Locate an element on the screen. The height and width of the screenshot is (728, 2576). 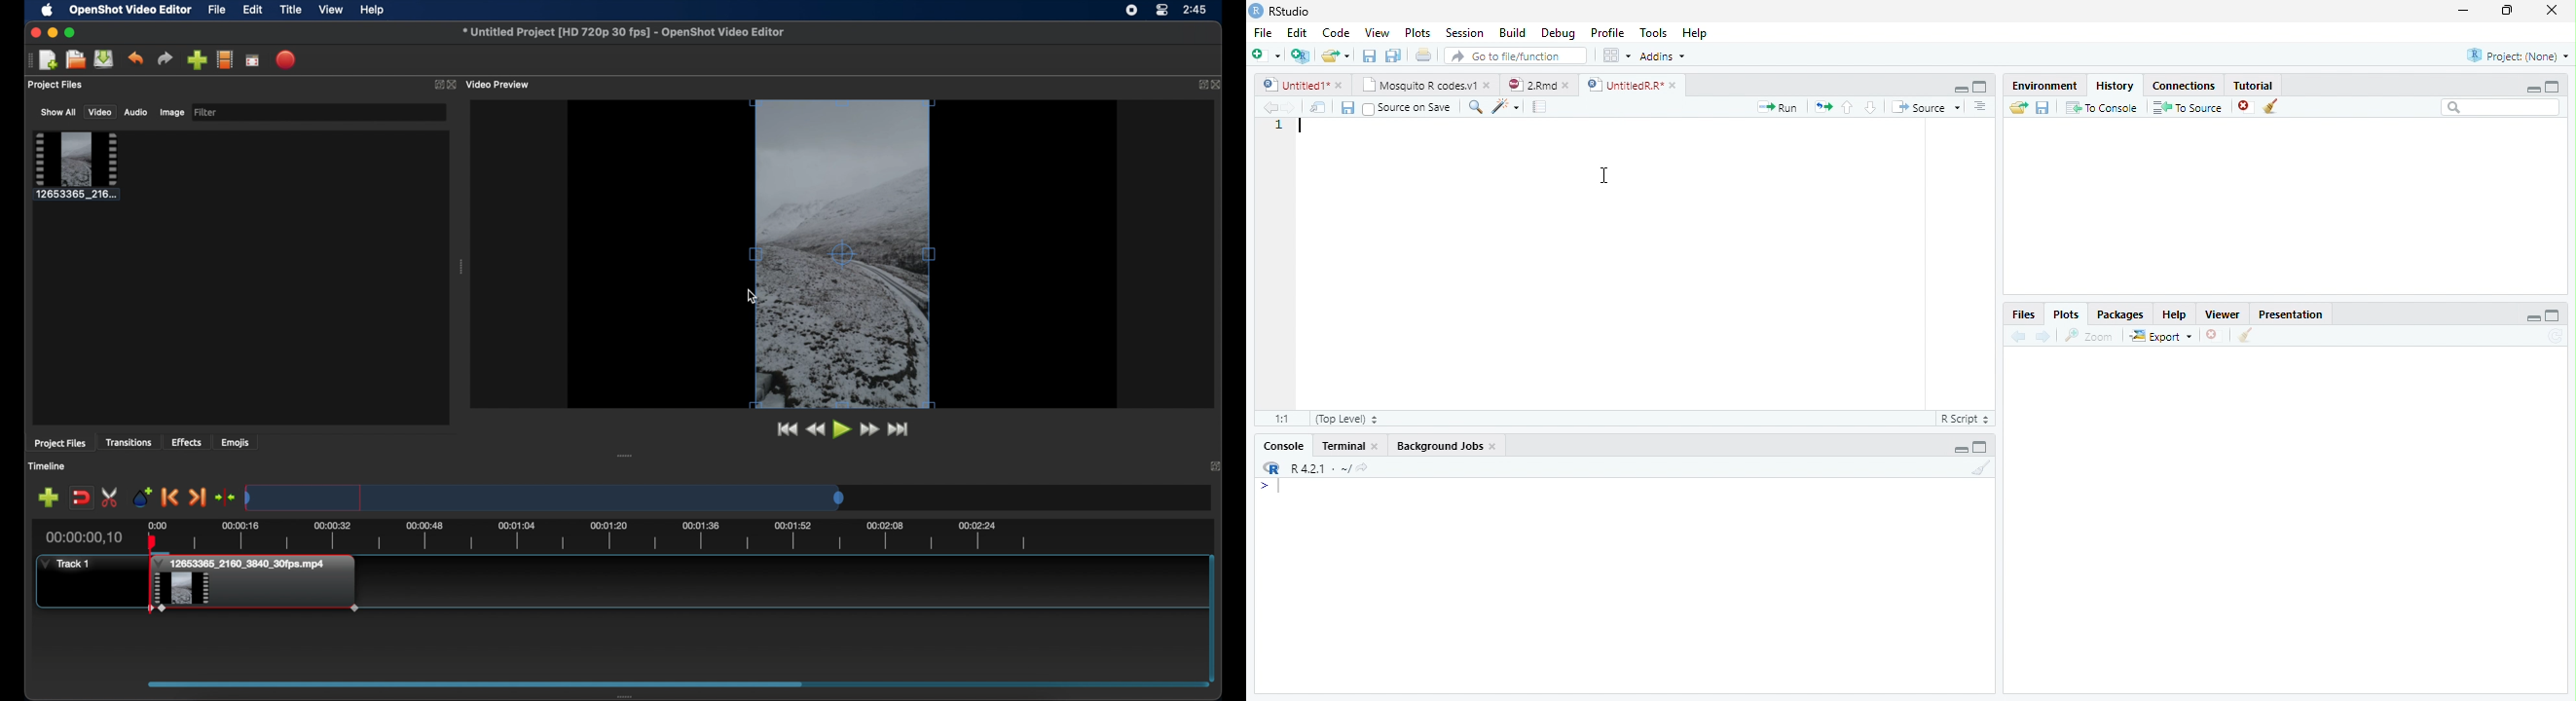
Addins is located at coordinates (1662, 55).